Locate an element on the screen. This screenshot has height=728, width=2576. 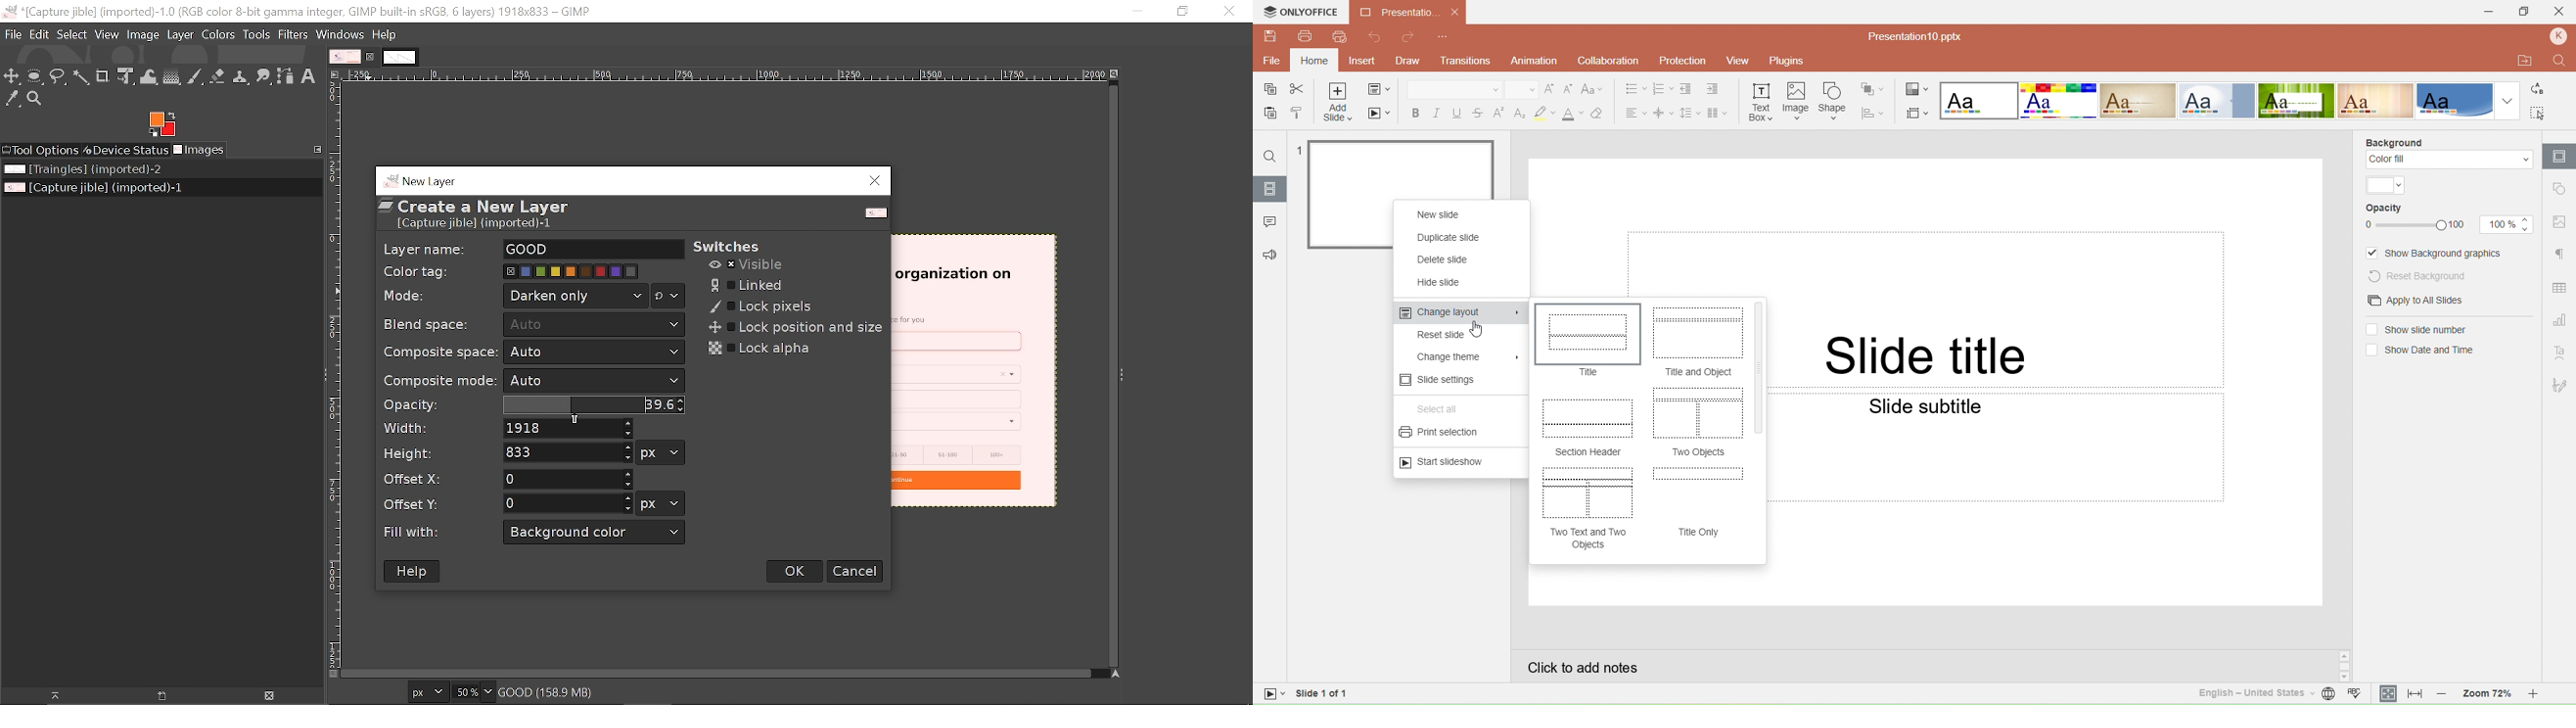
Hide slide is located at coordinates (1442, 282).